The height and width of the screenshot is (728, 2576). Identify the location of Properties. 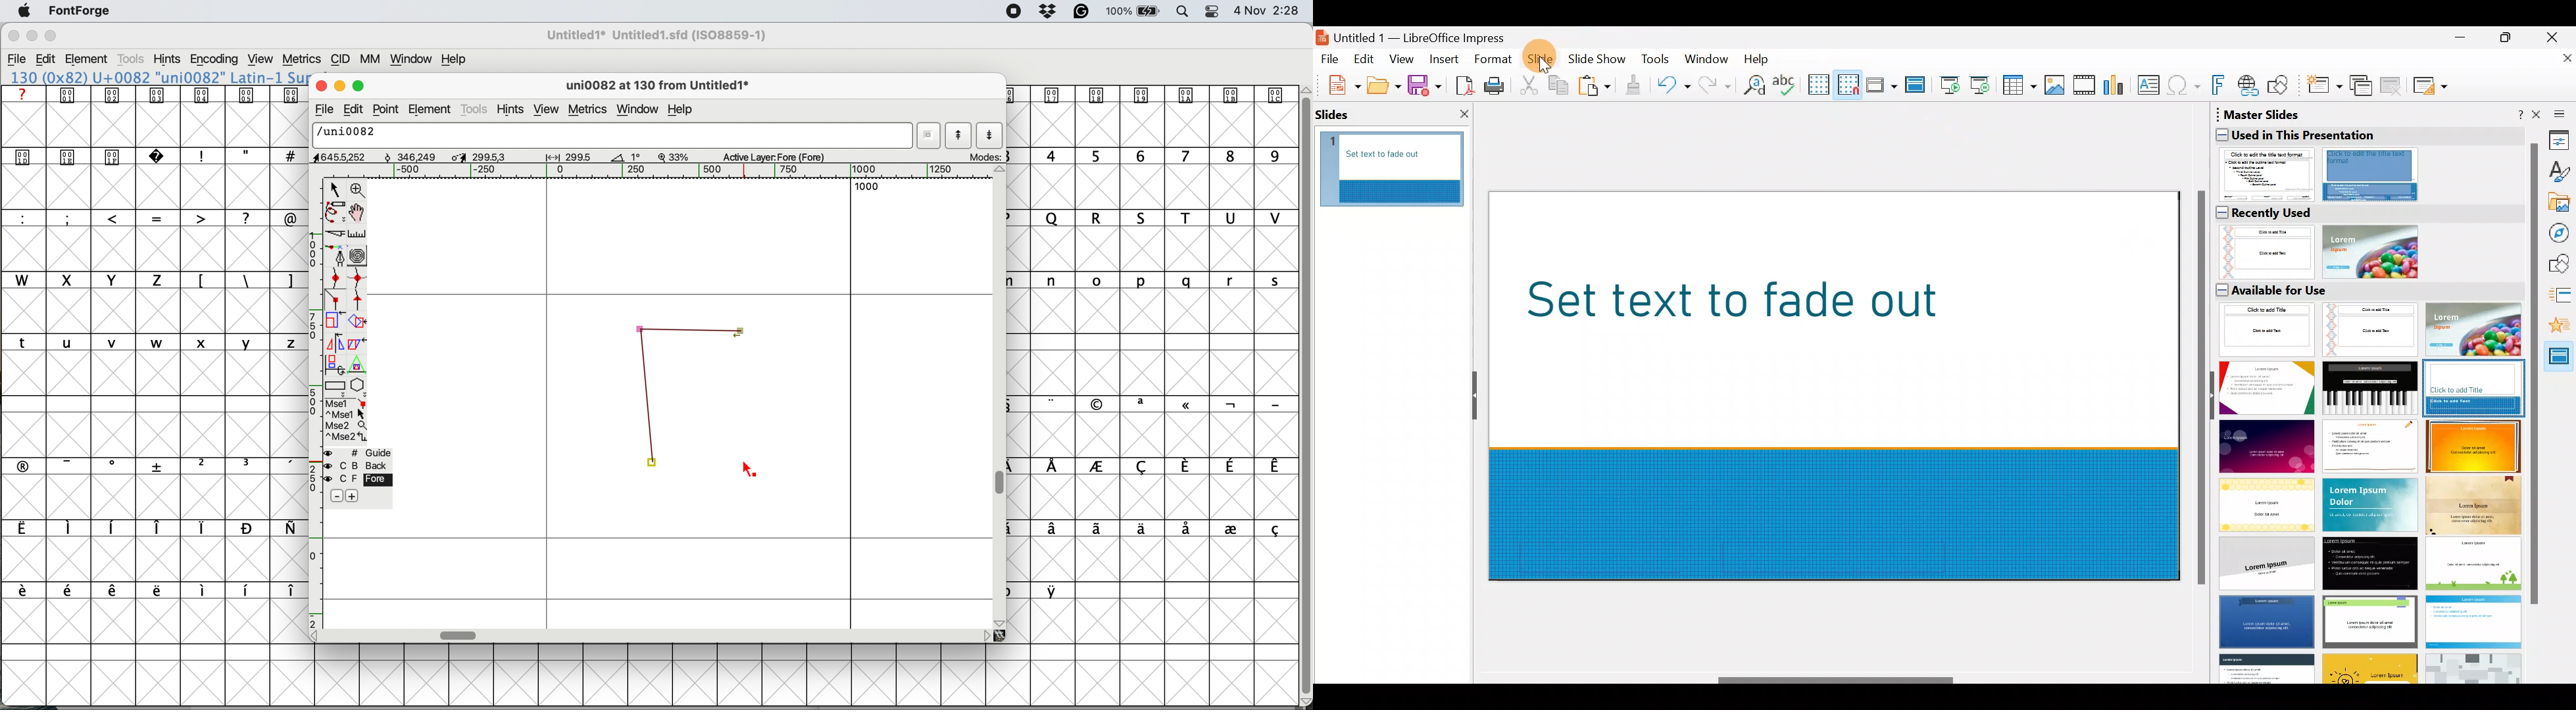
(2560, 139).